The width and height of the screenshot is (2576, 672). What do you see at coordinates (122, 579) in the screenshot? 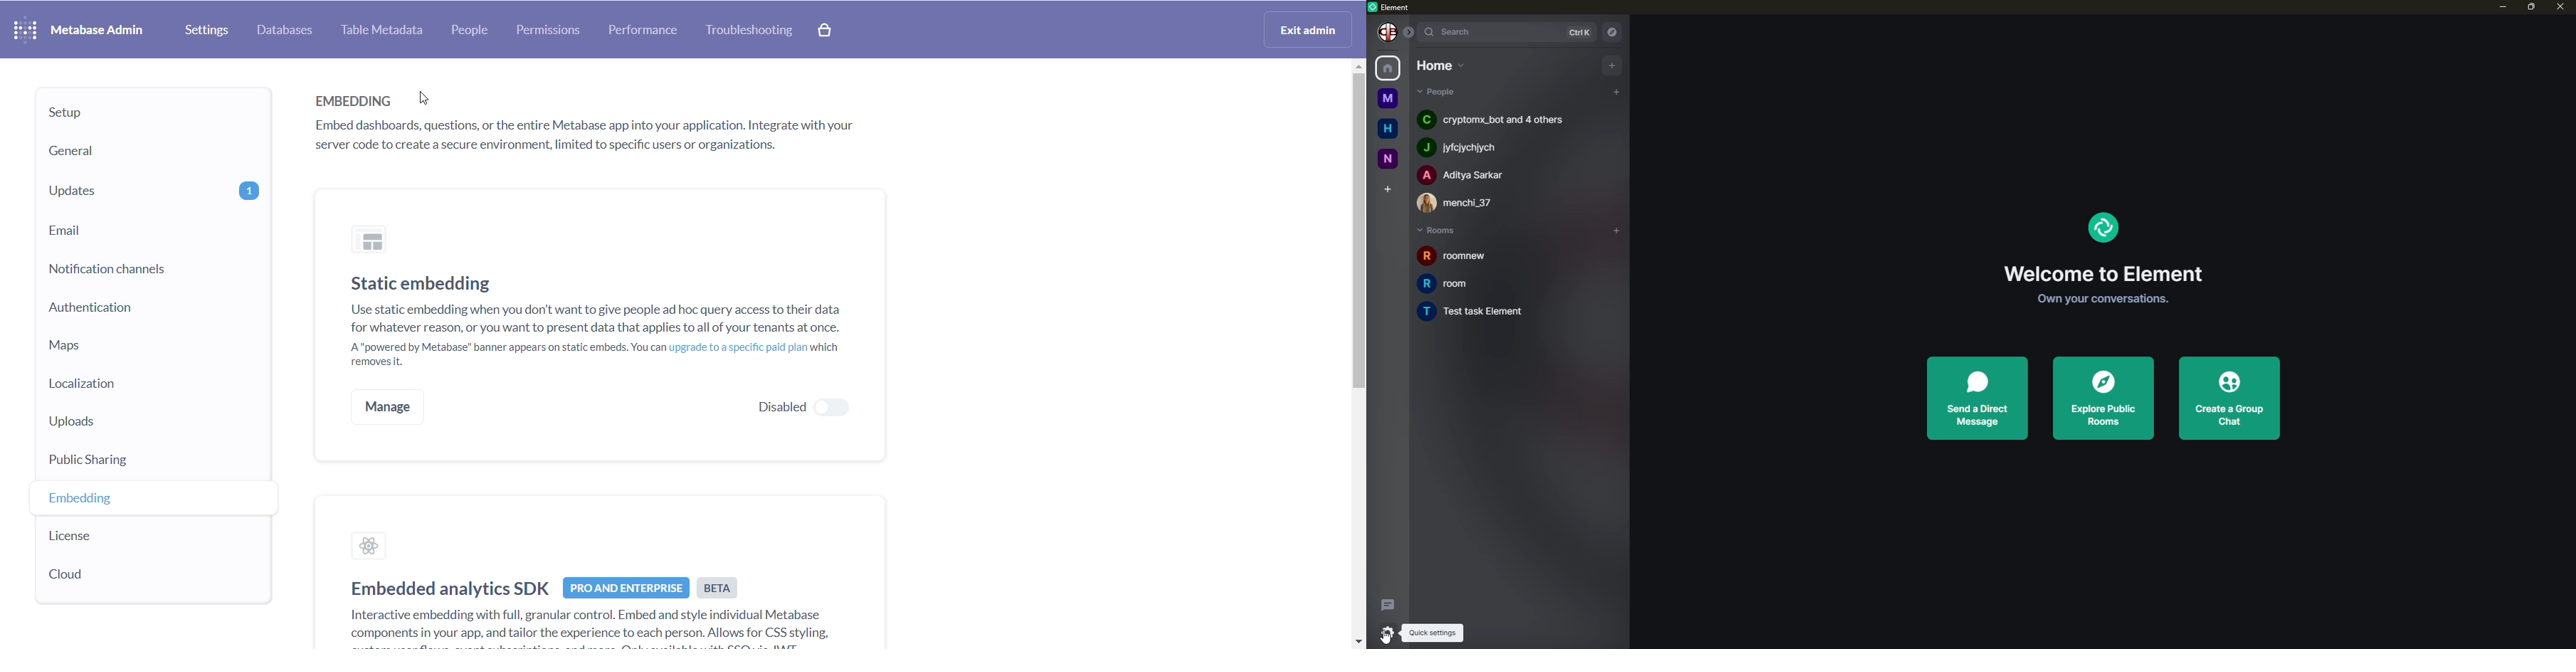
I see `cloud` at bounding box center [122, 579].